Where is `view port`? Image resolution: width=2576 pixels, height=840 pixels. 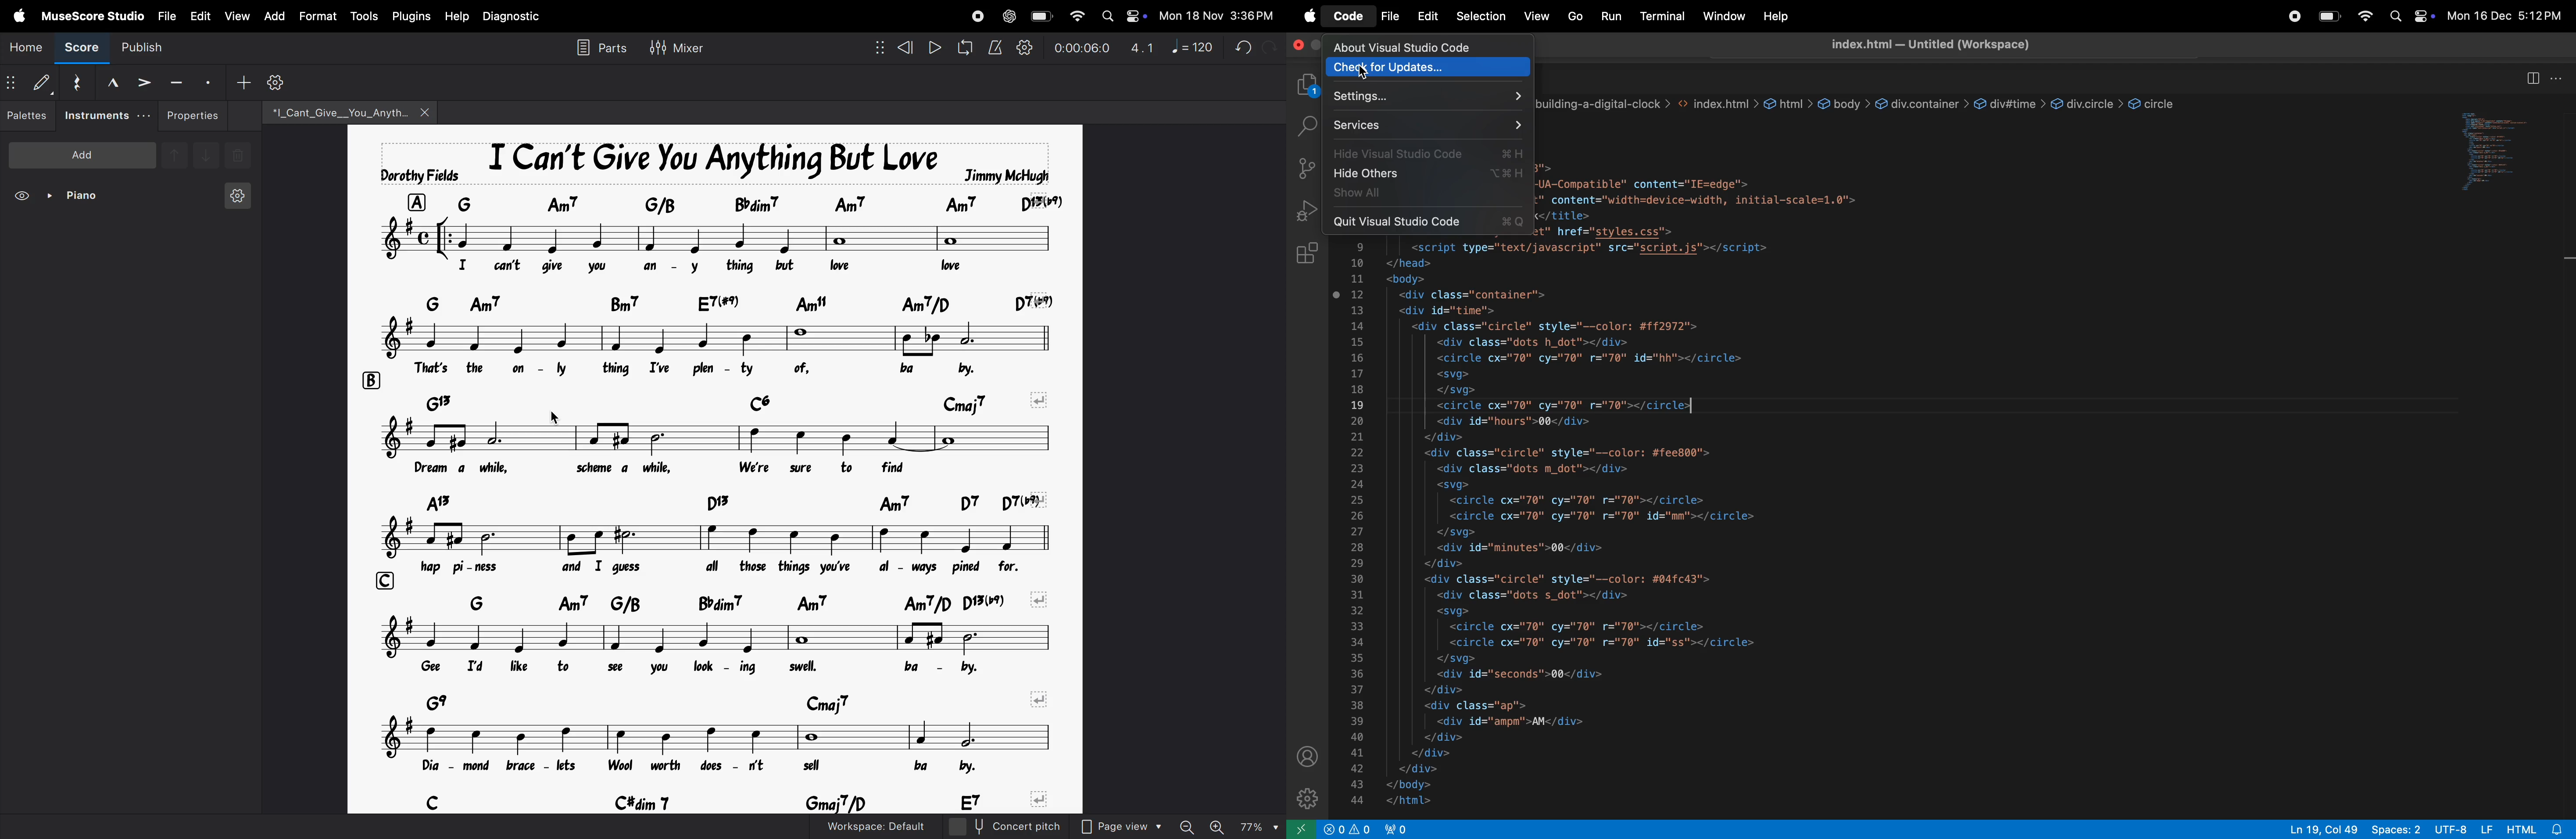 view port is located at coordinates (1405, 829).